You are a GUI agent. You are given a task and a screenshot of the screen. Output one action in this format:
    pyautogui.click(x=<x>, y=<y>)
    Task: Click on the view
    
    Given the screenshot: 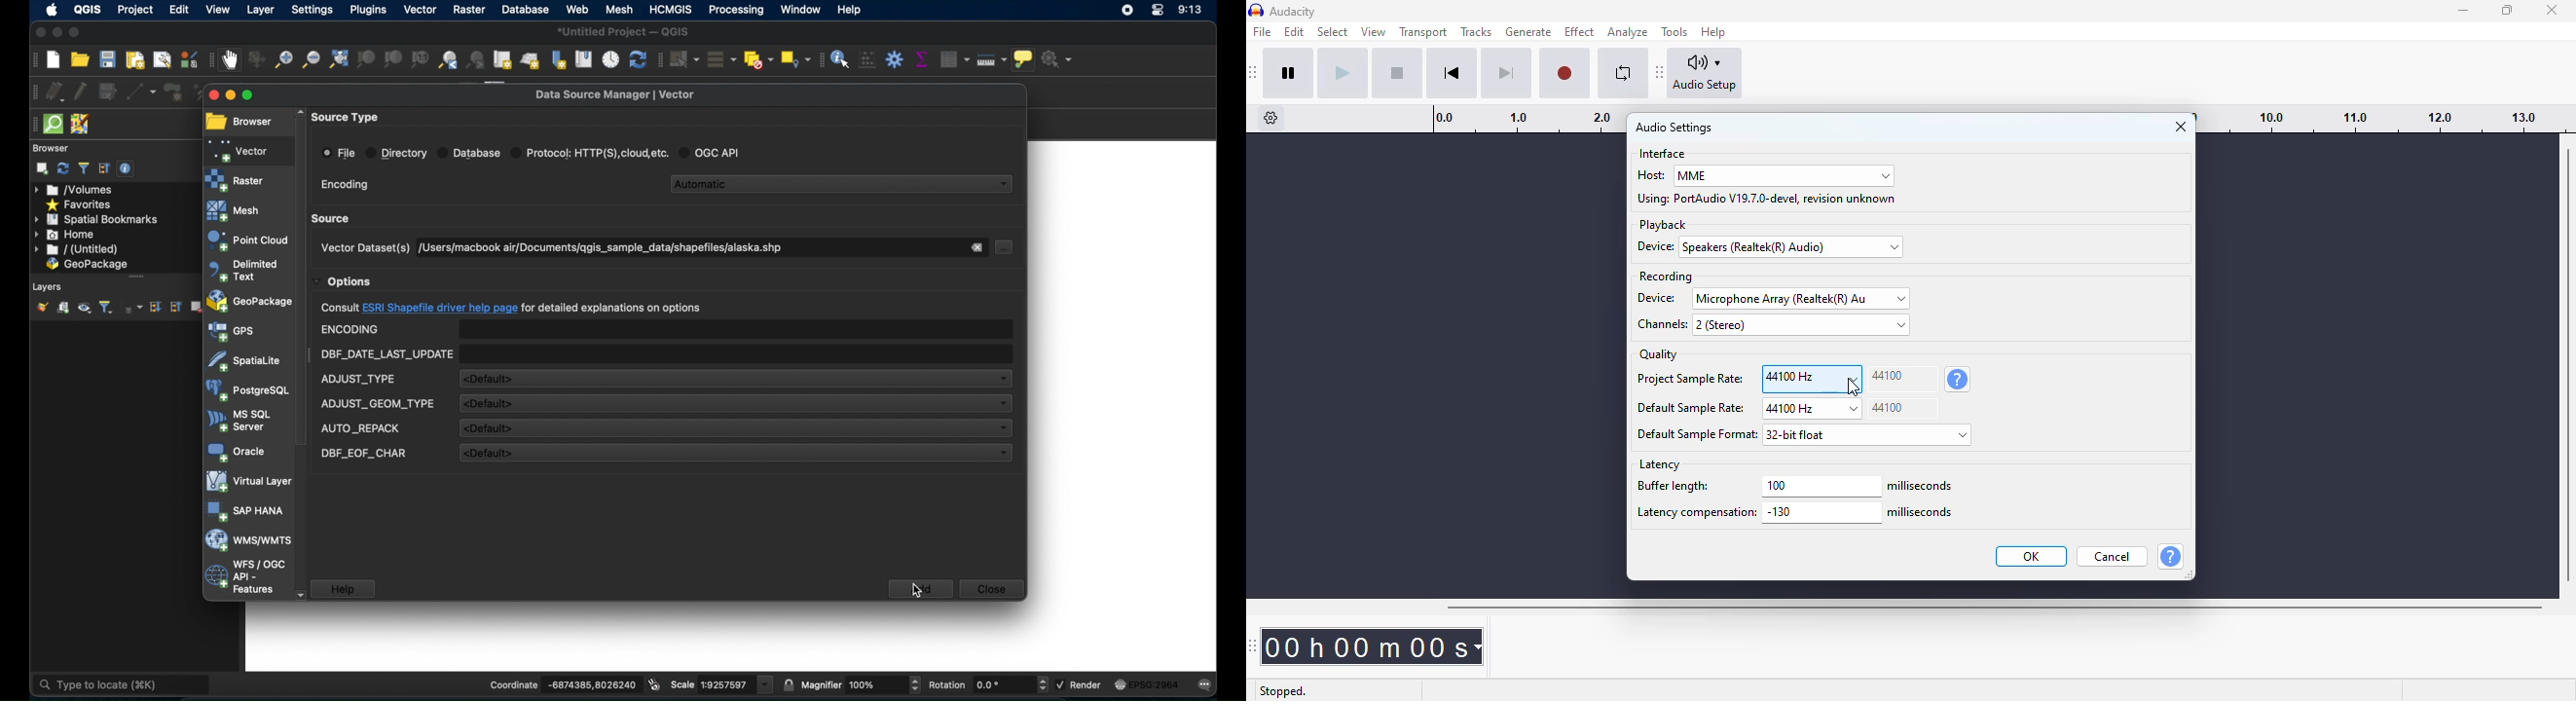 What is the action you would take?
    pyautogui.click(x=1374, y=32)
    